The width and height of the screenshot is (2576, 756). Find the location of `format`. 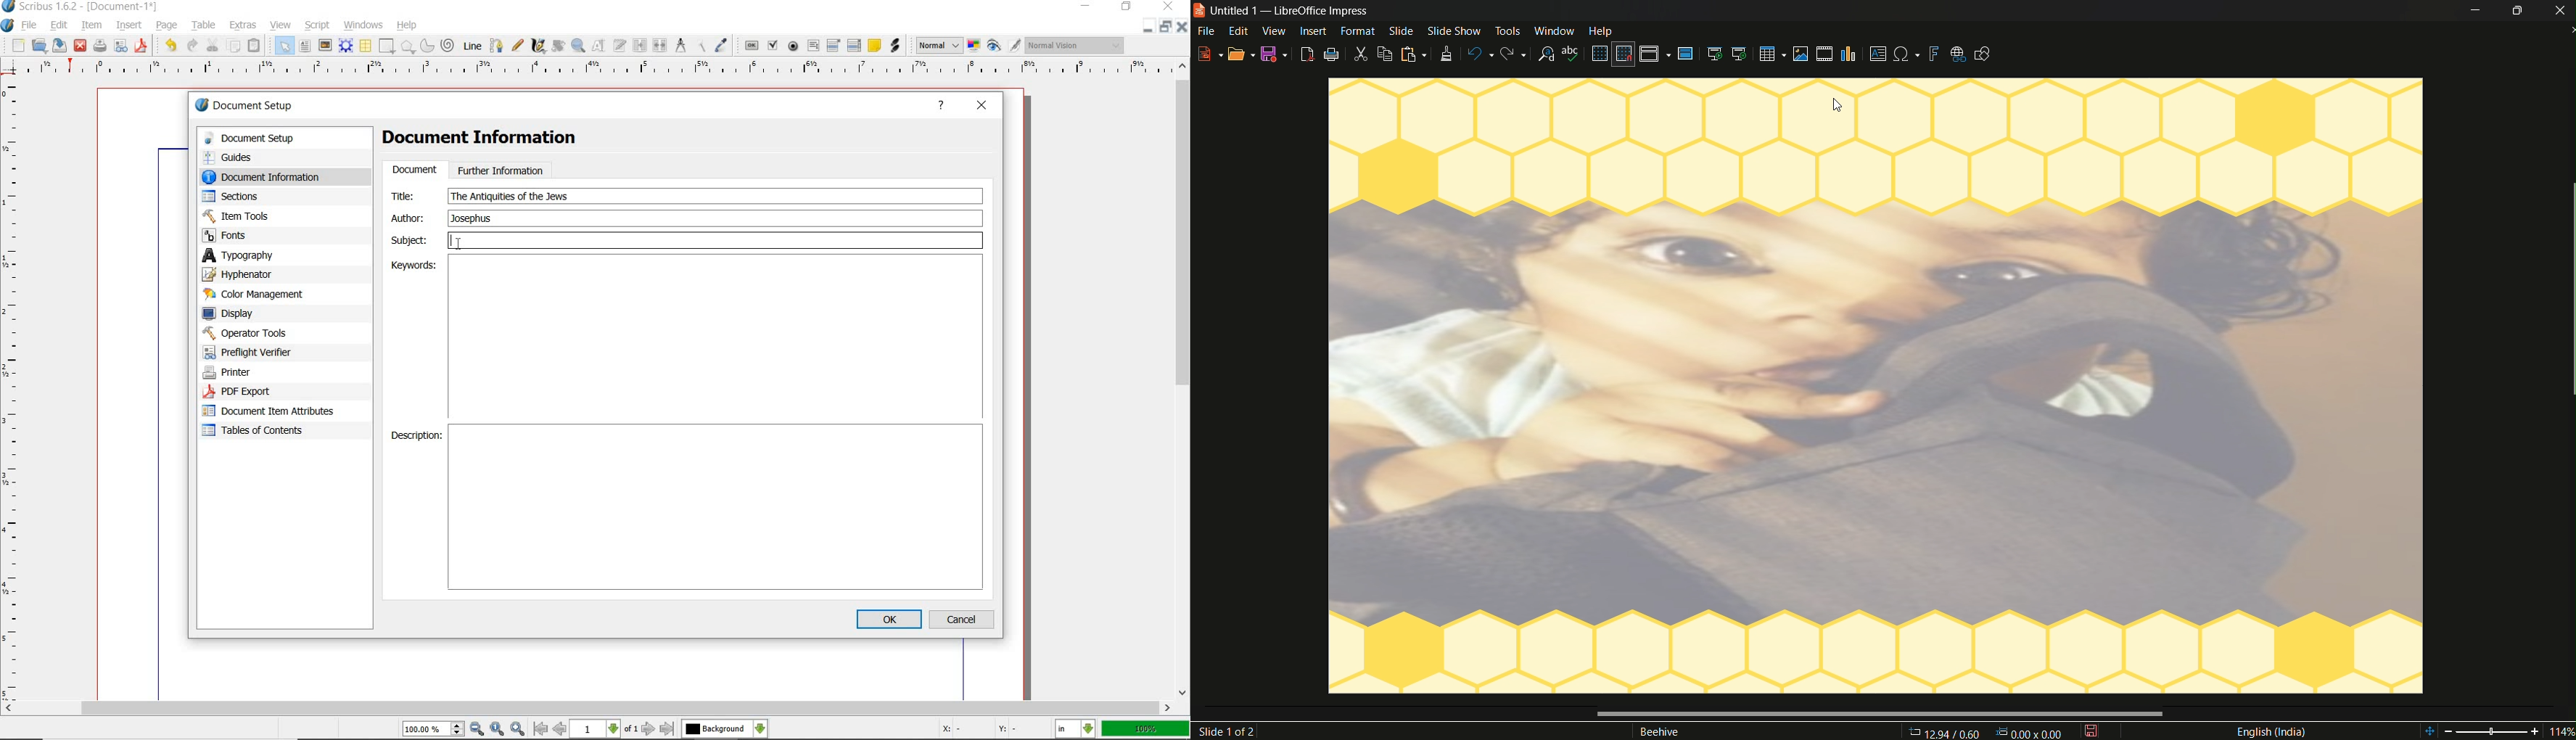

format is located at coordinates (1355, 30).